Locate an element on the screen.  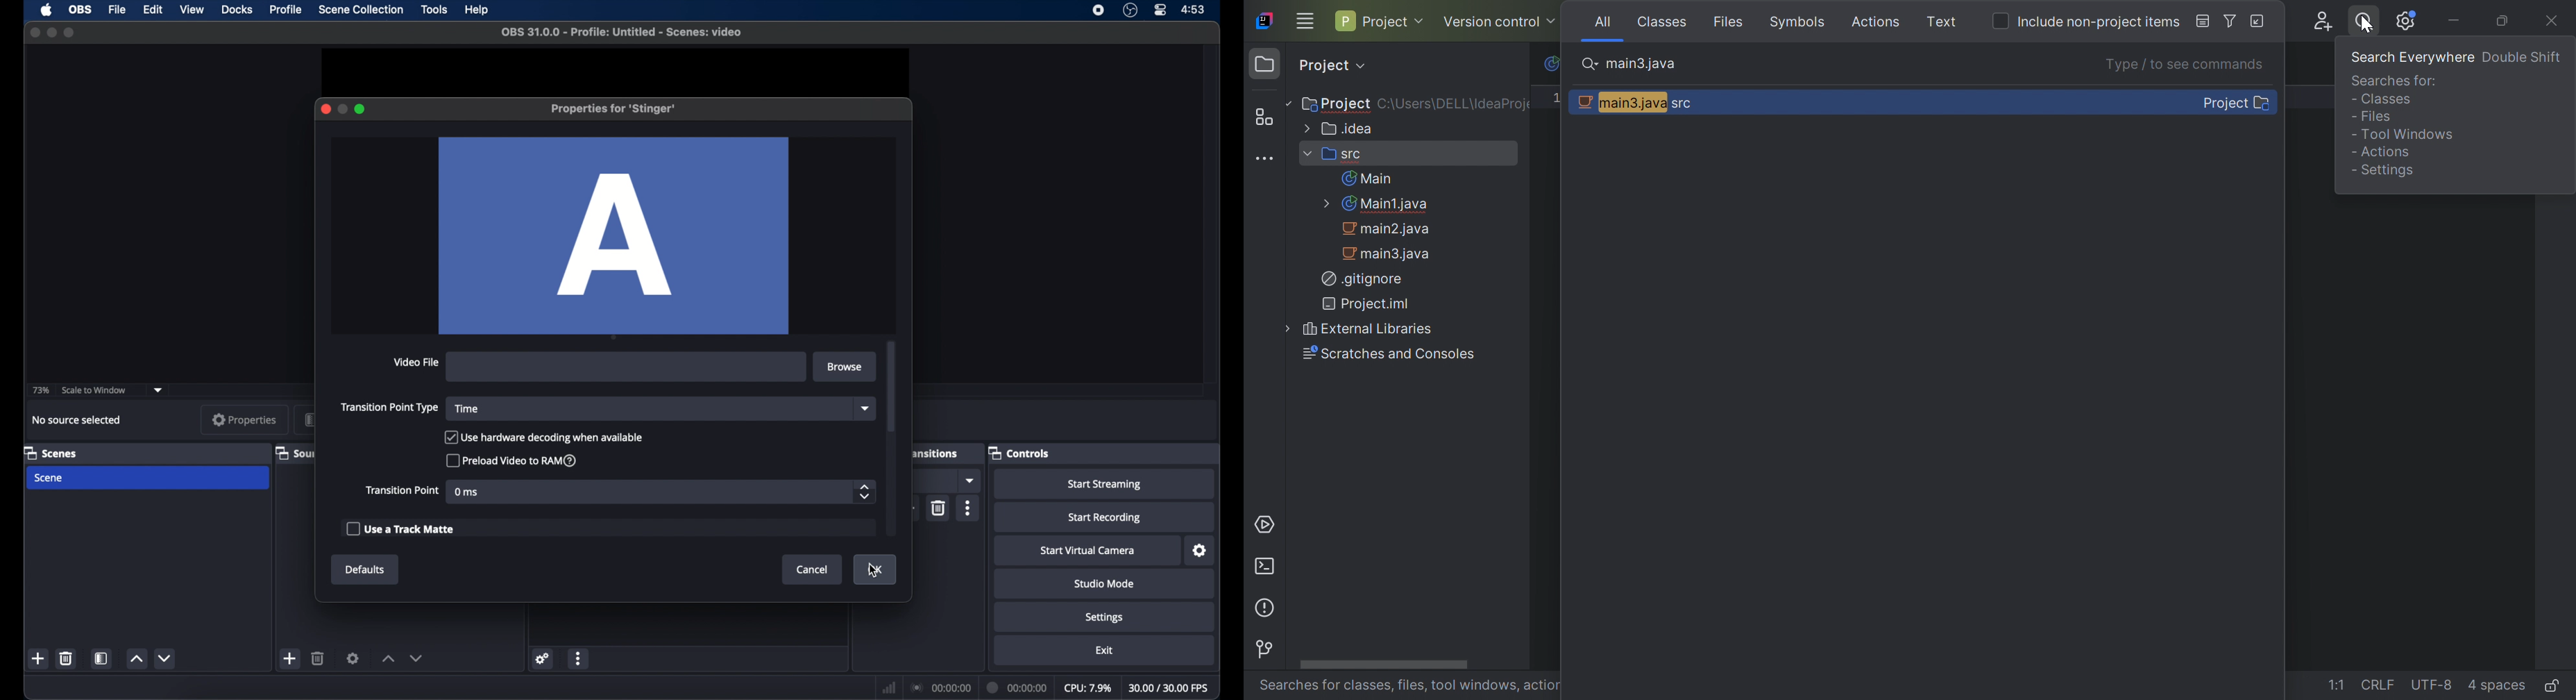
dropdown is located at coordinates (158, 390).